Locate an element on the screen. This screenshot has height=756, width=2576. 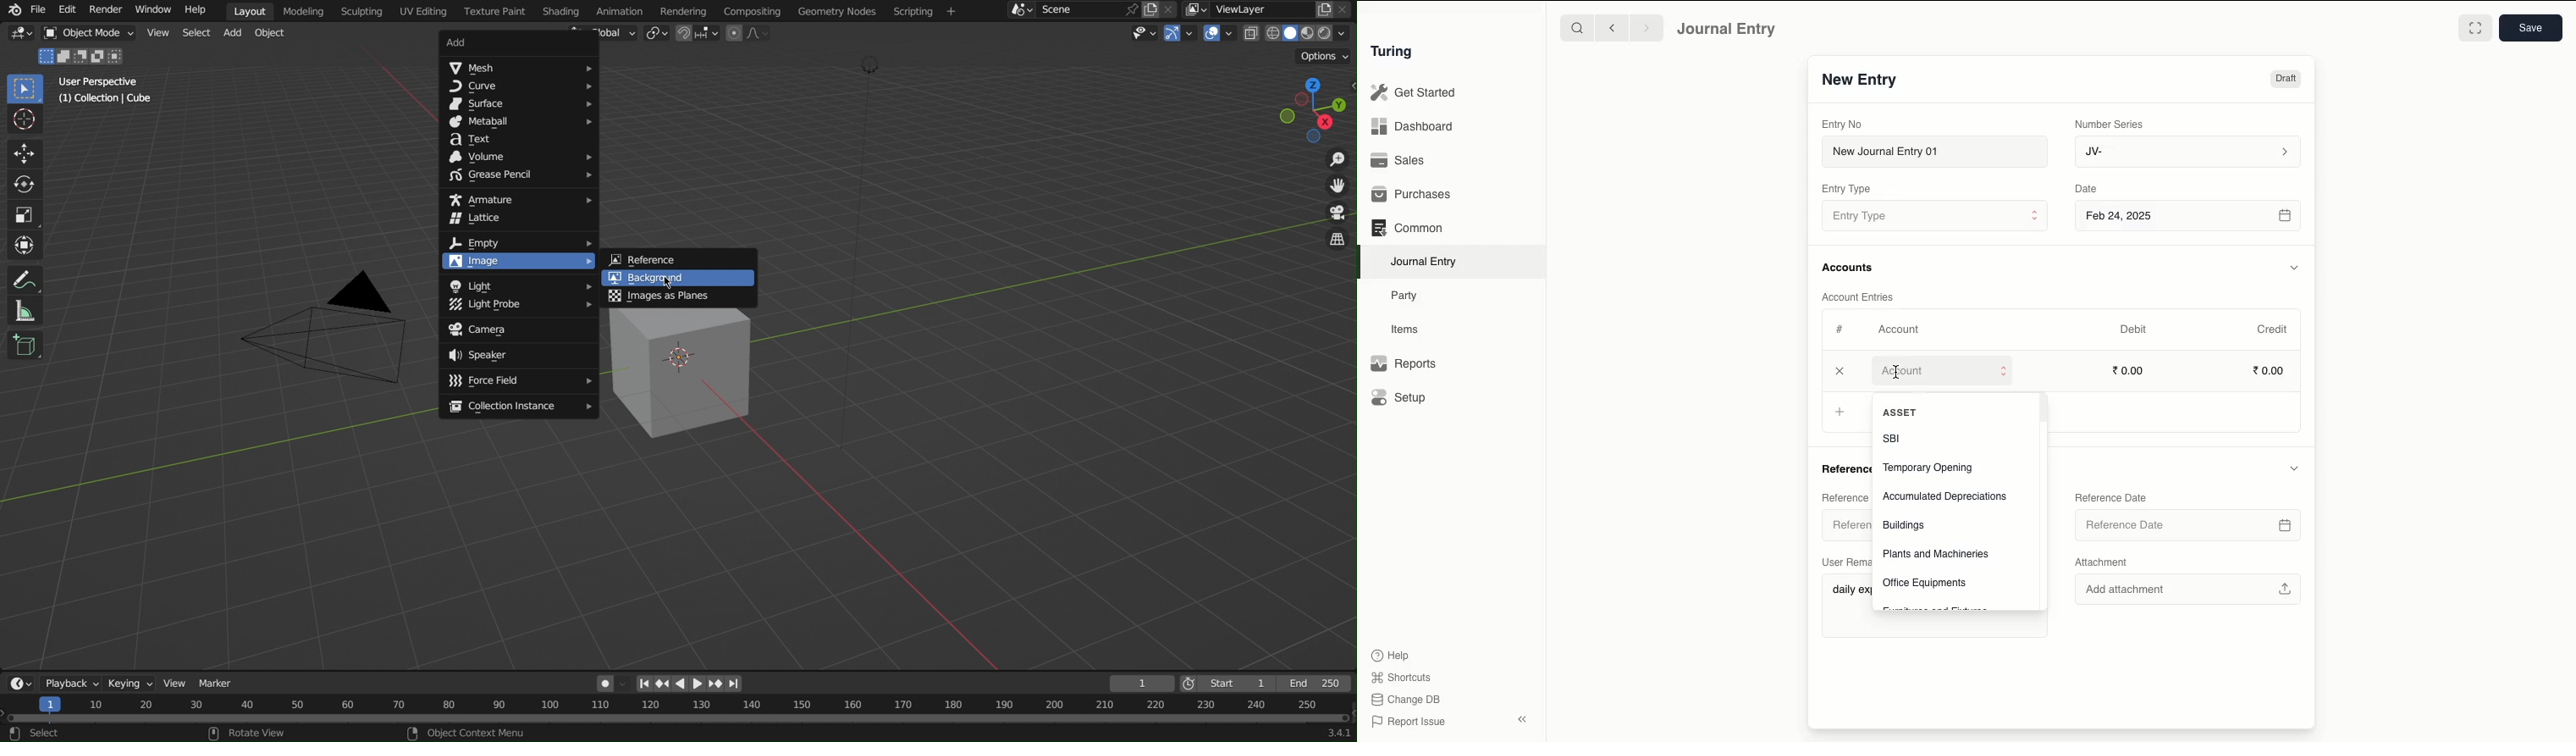
Credit is located at coordinates (2274, 329).